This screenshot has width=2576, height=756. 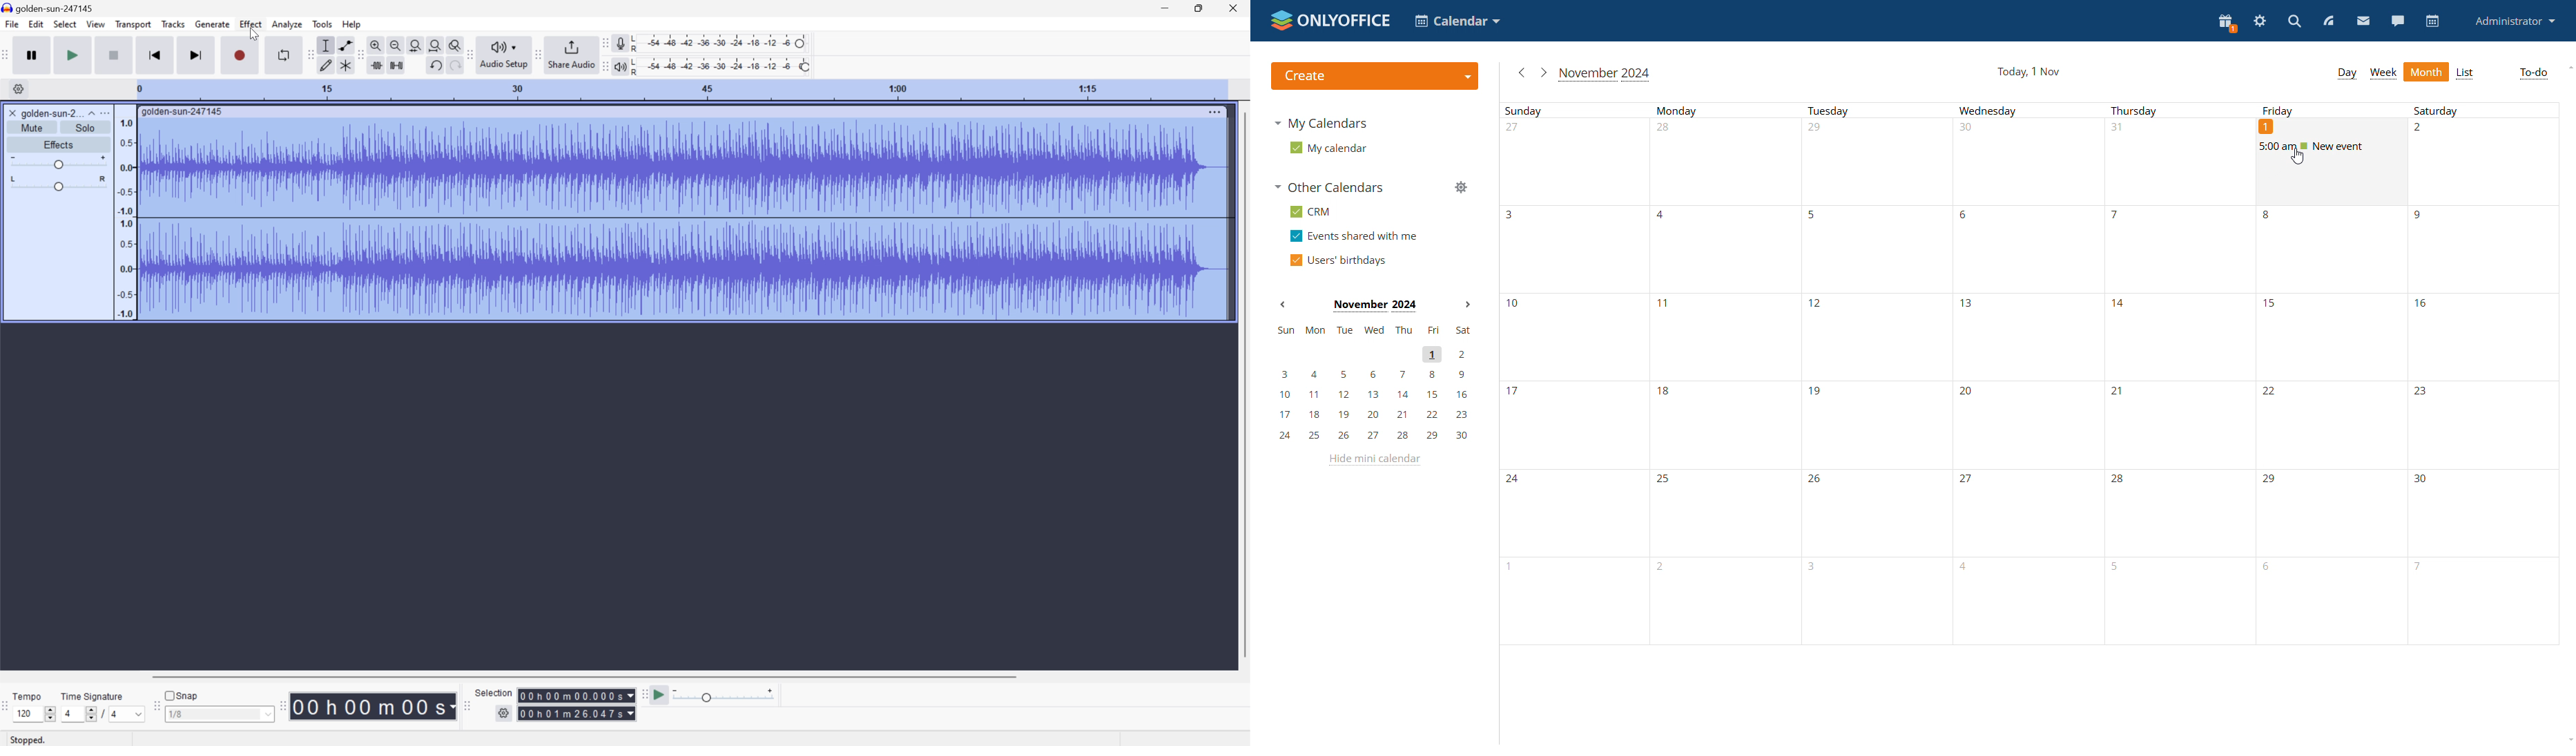 What do you see at coordinates (454, 66) in the screenshot?
I see `Redo` at bounding box center [454, 66].